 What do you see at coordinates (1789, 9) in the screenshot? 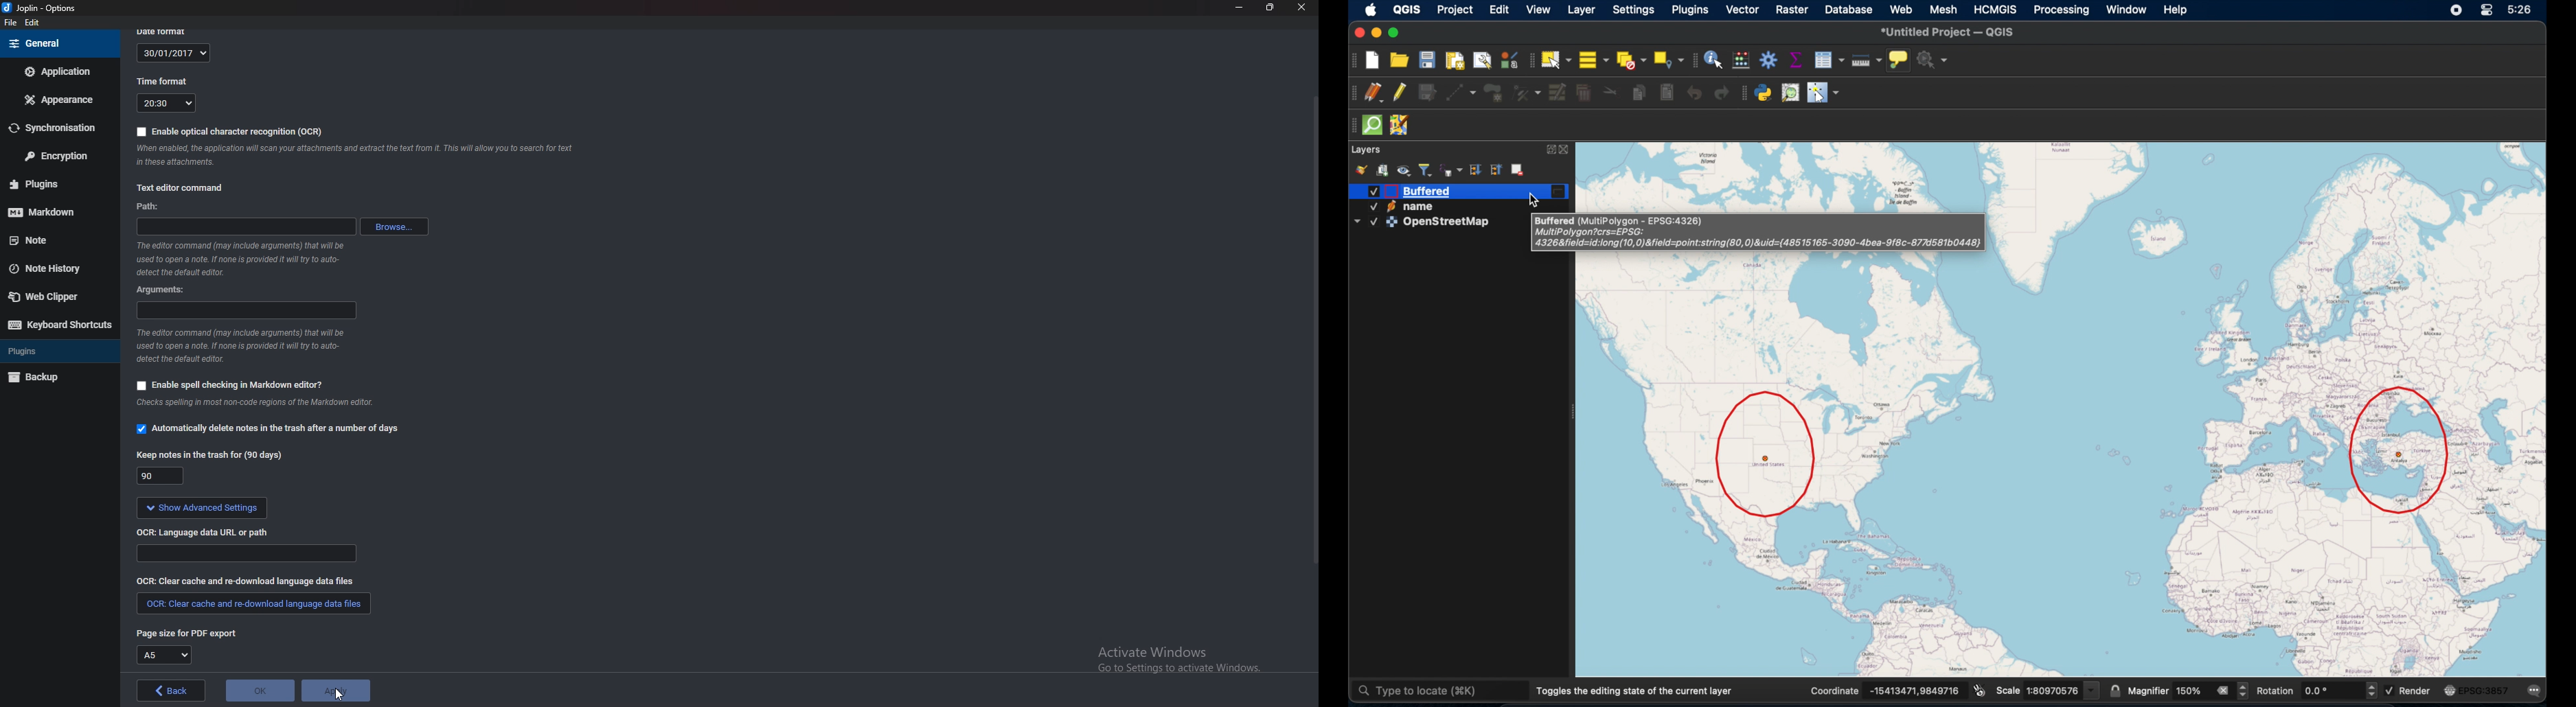
I see `raster` at bounding box center [1789, 9].